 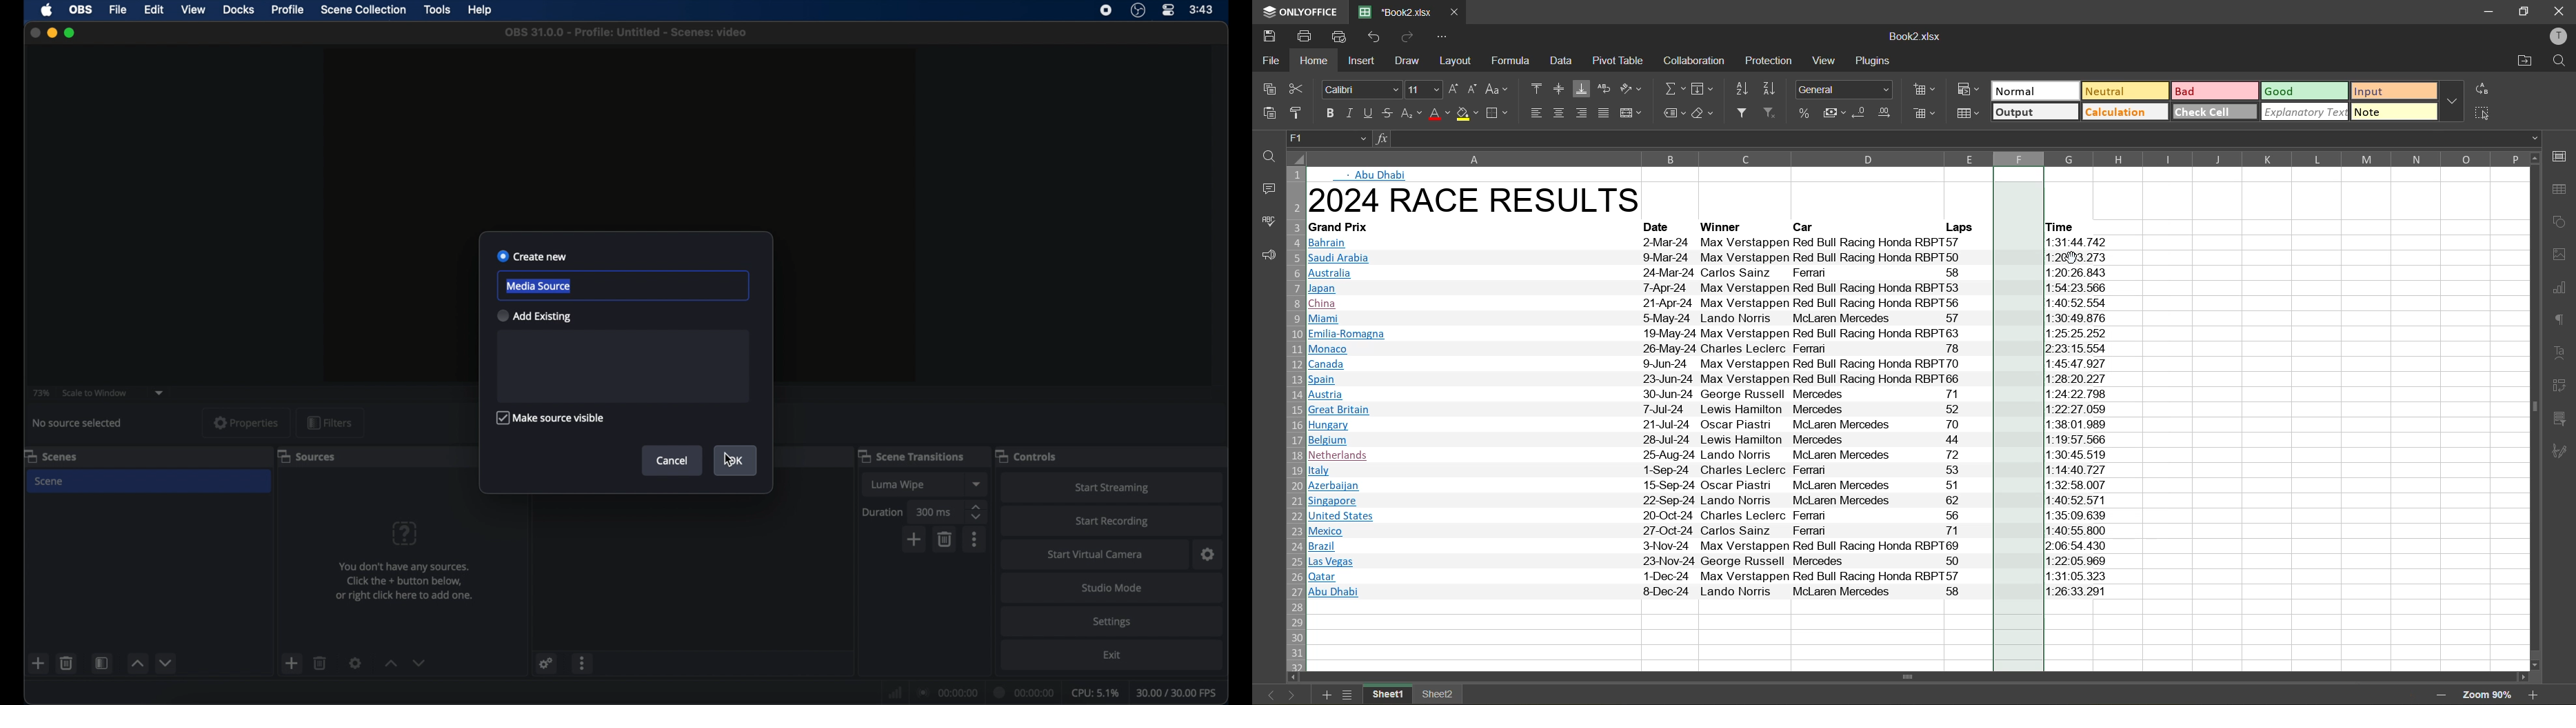 What do you see at coordinates (288, 10) in the screenshot?
I see `profile` at bounding box center [288, 10].